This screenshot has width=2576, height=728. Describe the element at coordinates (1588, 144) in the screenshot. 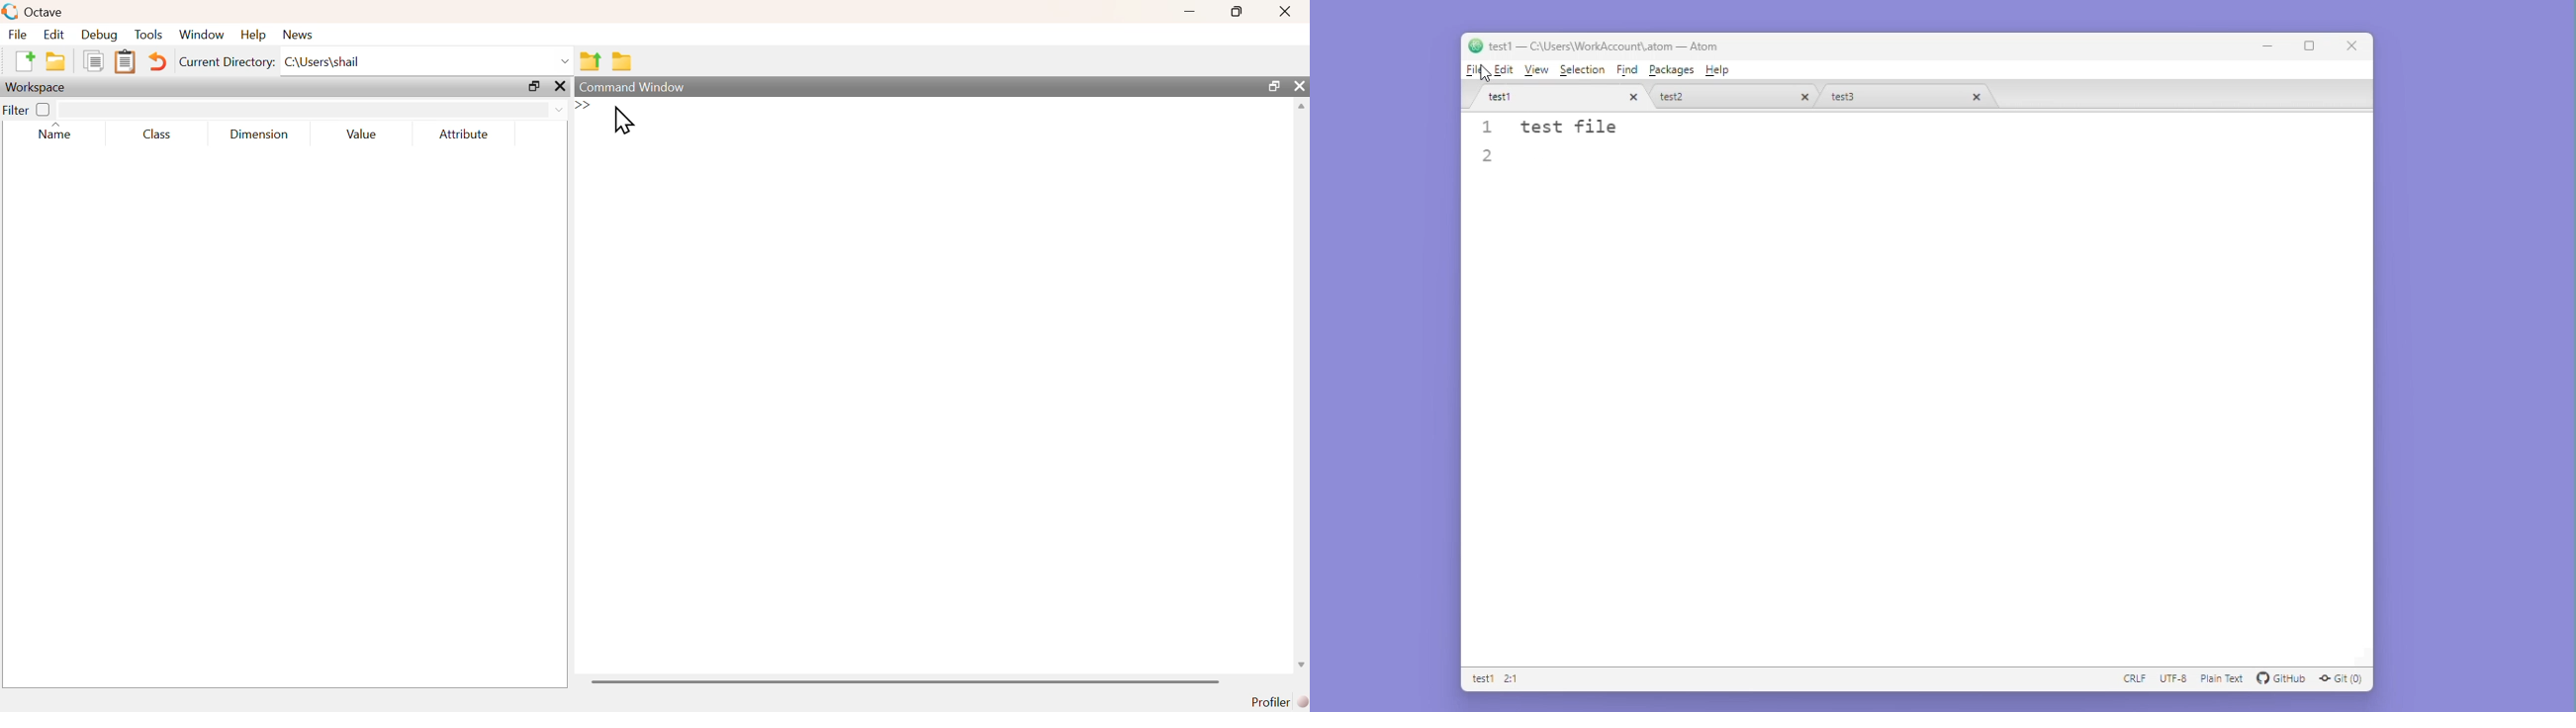

I see `Test file` at that location.